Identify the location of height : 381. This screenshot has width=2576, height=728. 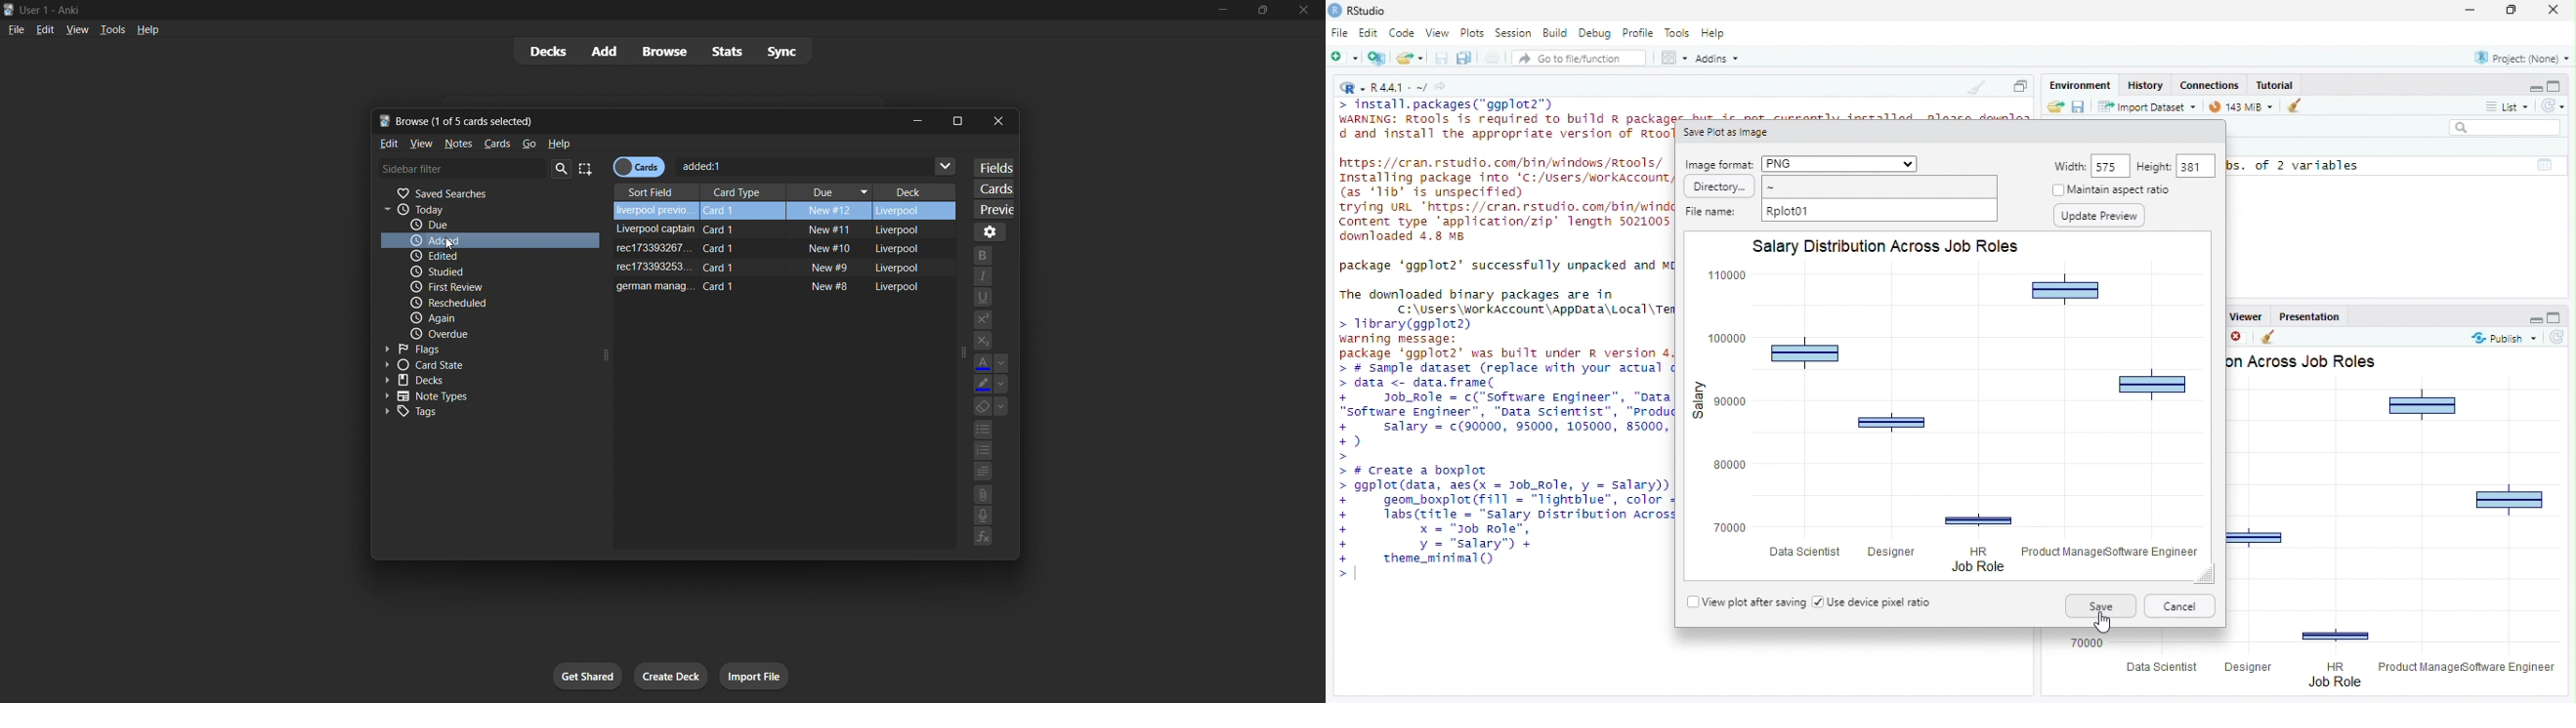
(2175, 166).